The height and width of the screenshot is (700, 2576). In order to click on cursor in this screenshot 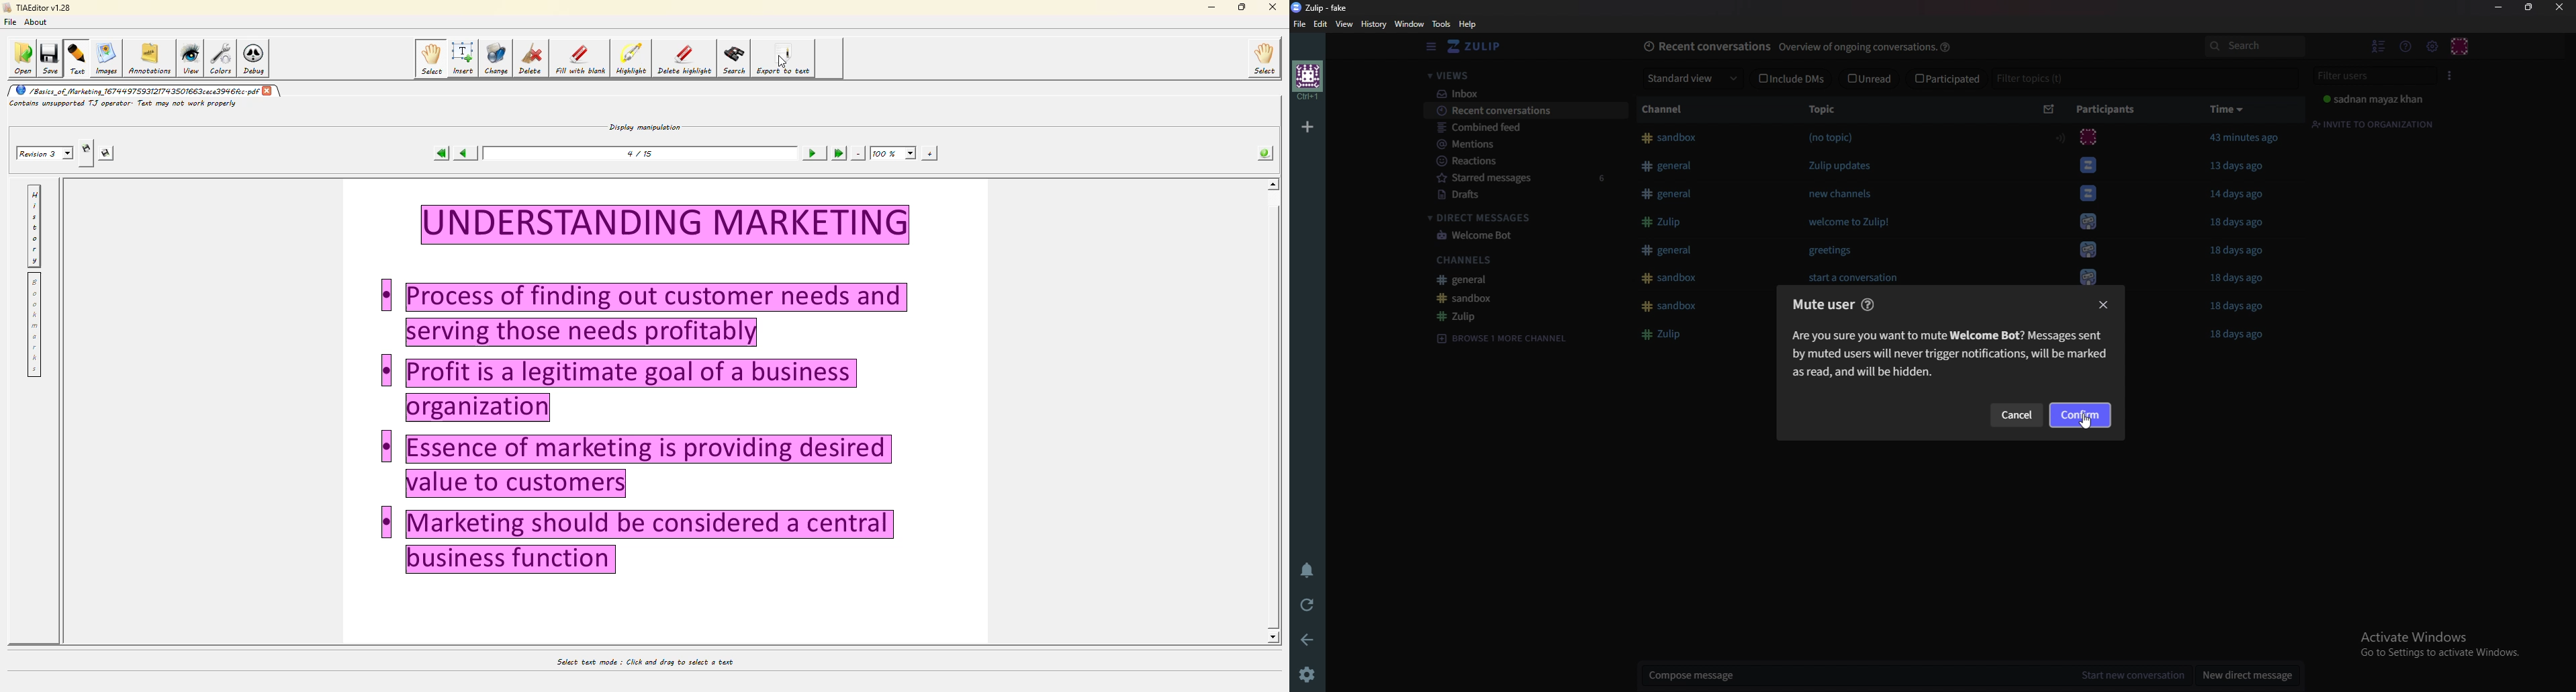, I will do `click(2090, 421)`.